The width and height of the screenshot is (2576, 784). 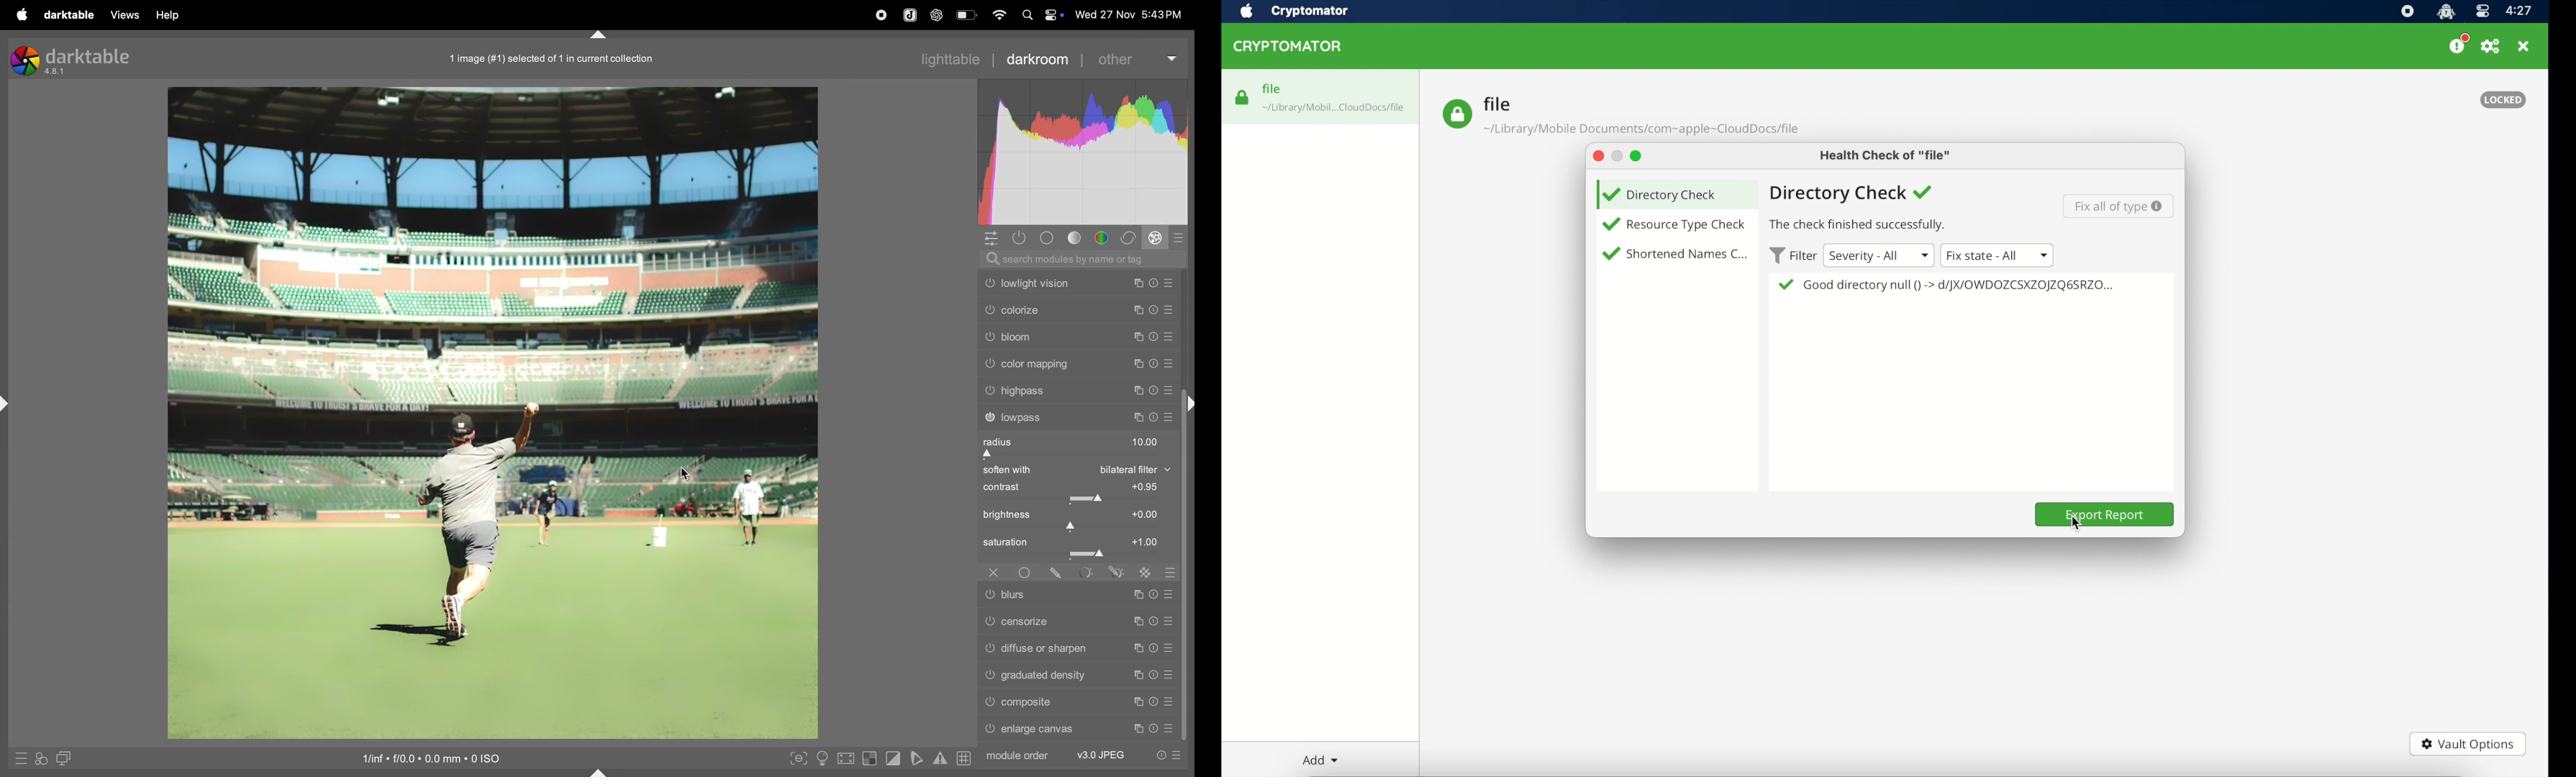 What do you see at coordinates (1086, 574) in the screenshot?
I see `parametric mask` at bounding box center [1086, 574].